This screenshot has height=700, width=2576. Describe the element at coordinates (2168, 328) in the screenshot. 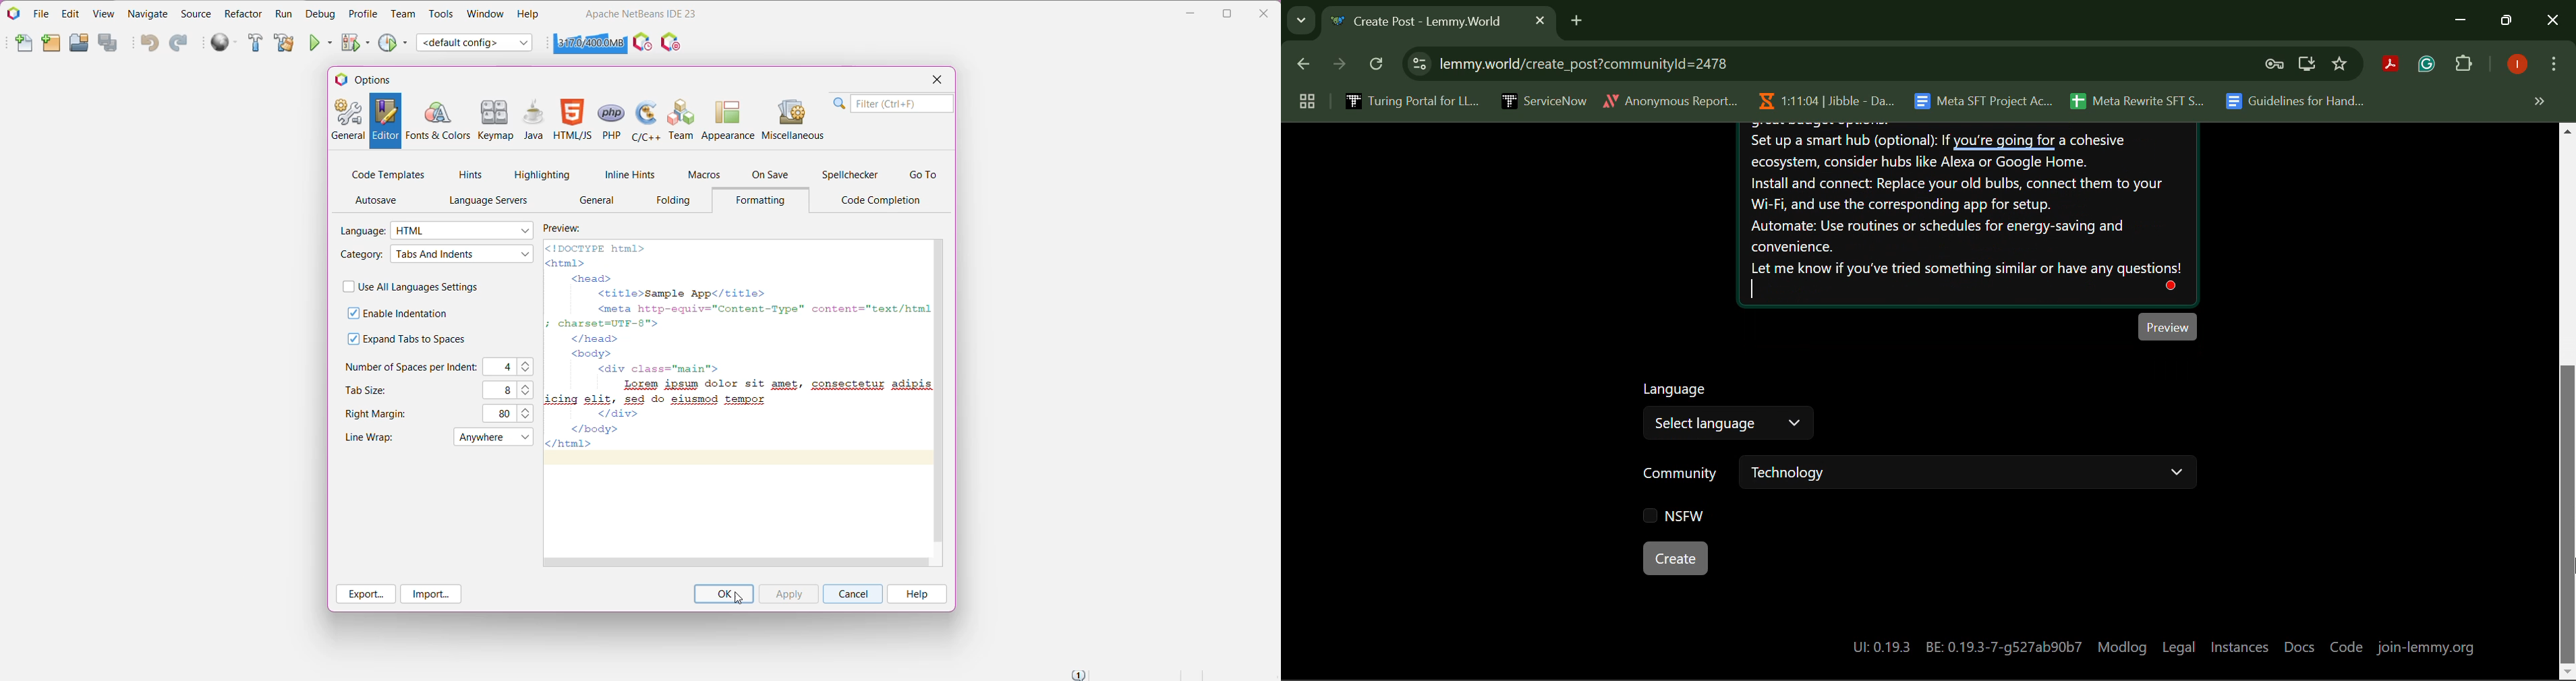

I see `Preview Post Button` at that location.